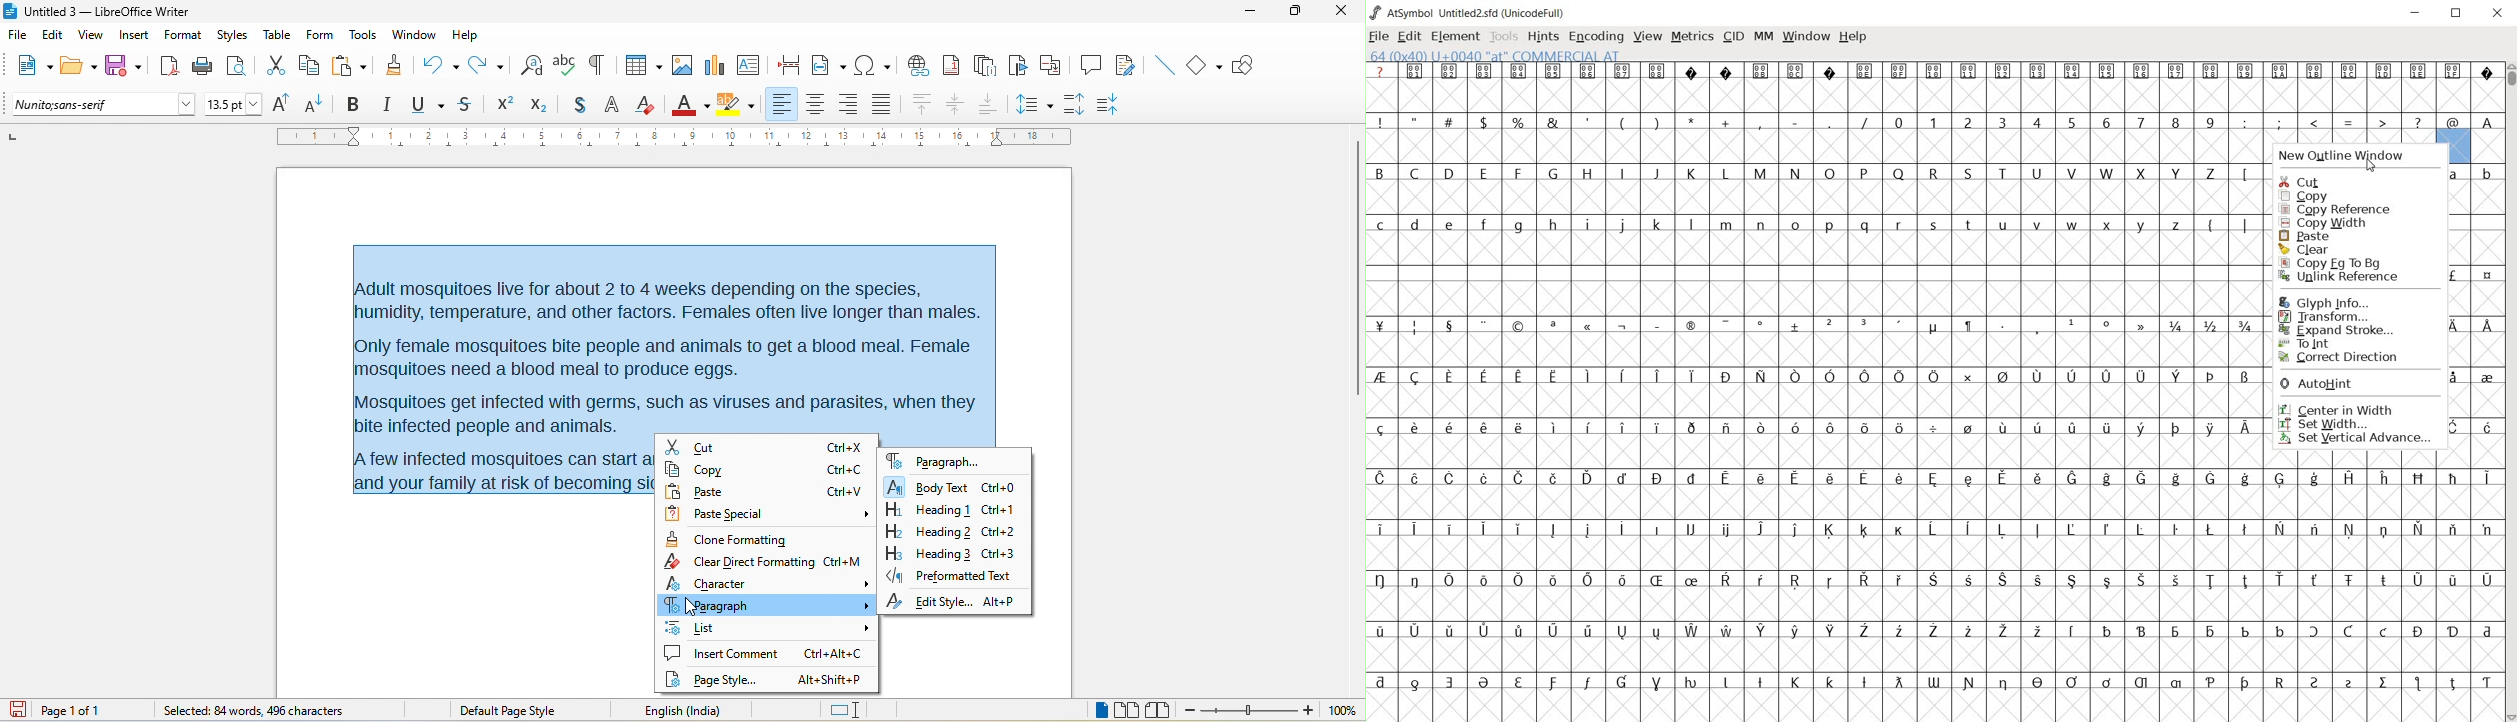 The image size is (2520, 728). I want to click on table, so click(278, 34).